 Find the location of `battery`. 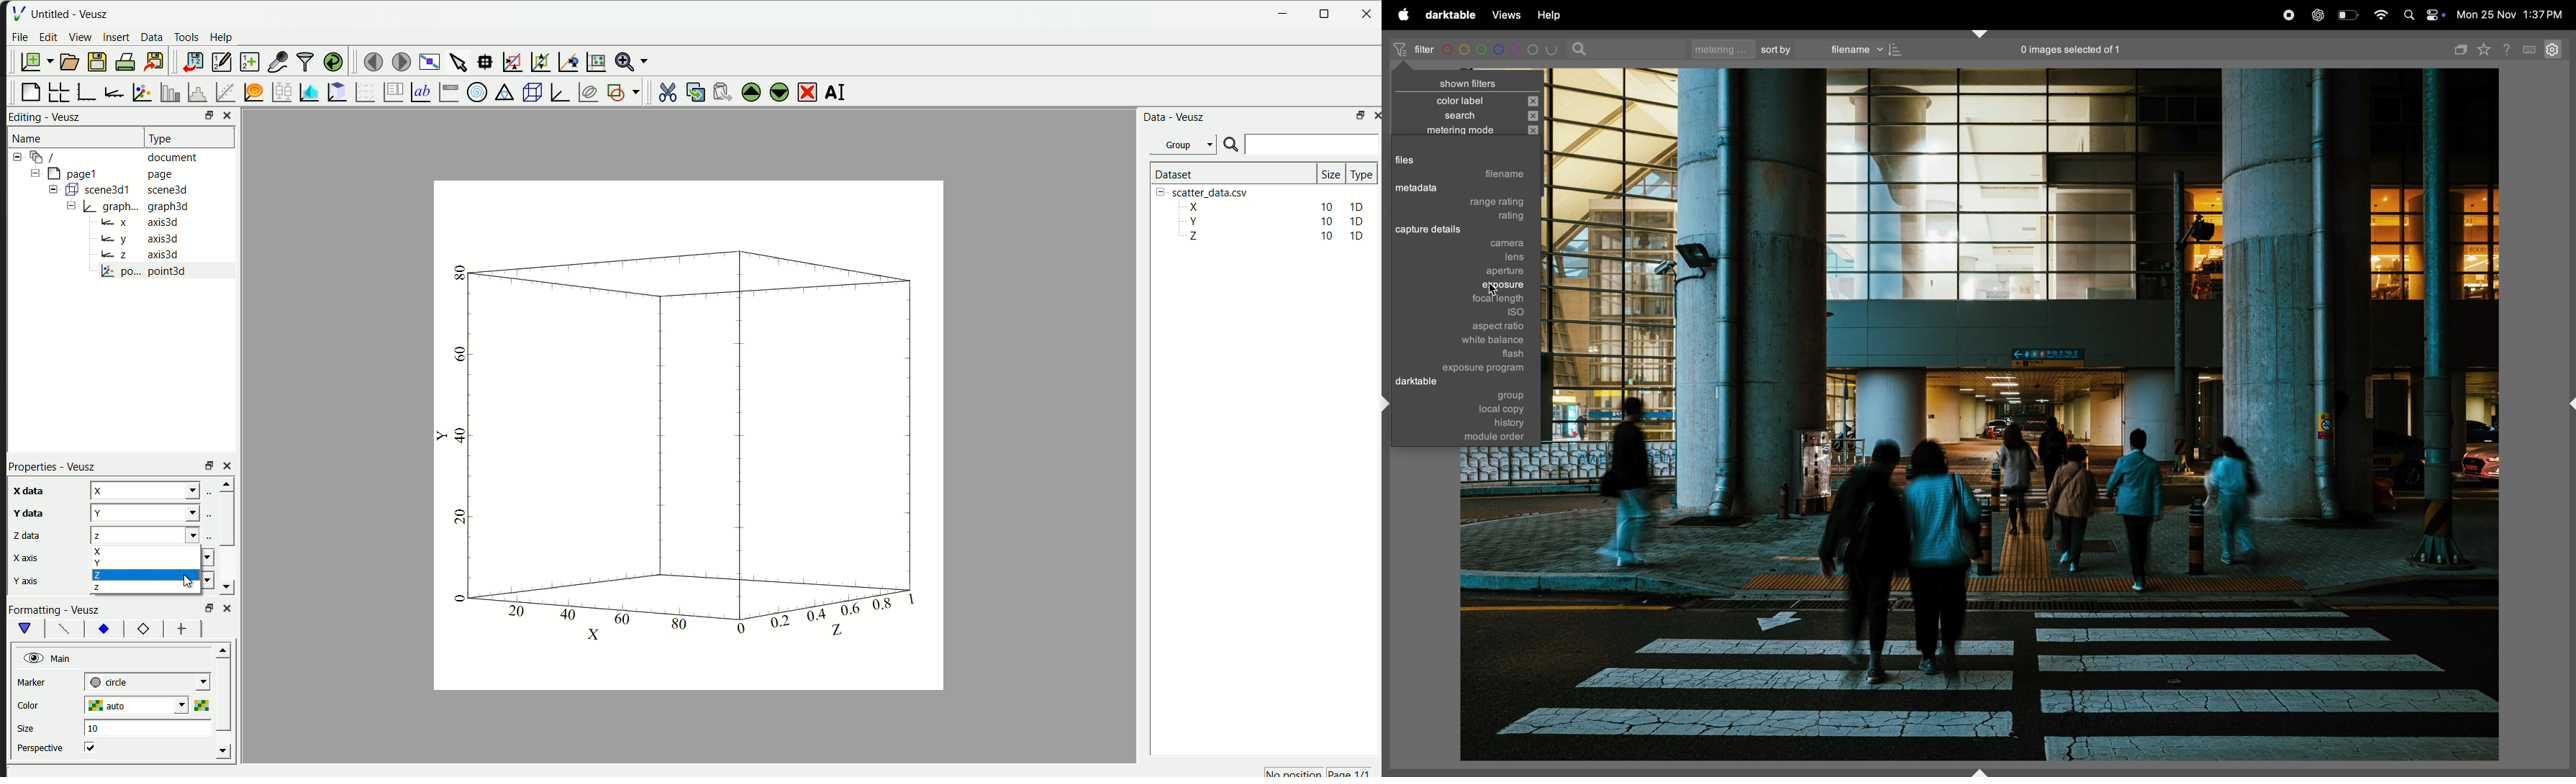

battery is located at coordinates (2350, 14).